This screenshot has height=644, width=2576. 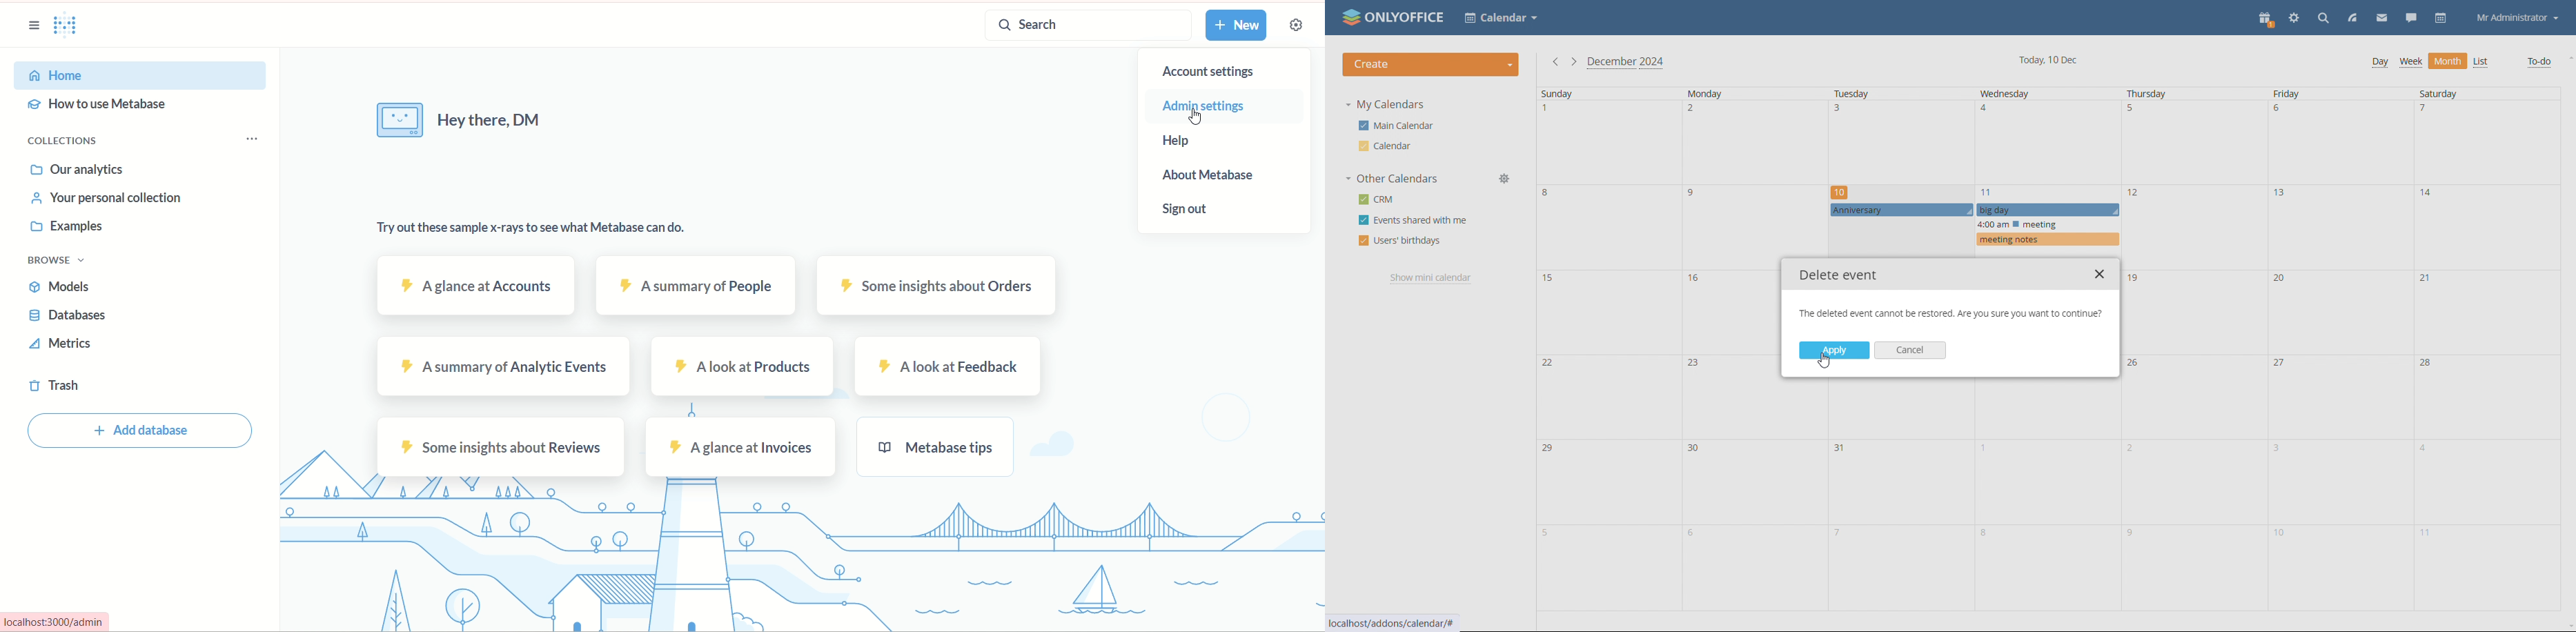 I want to click on current month, so click(x=1625, y=63).